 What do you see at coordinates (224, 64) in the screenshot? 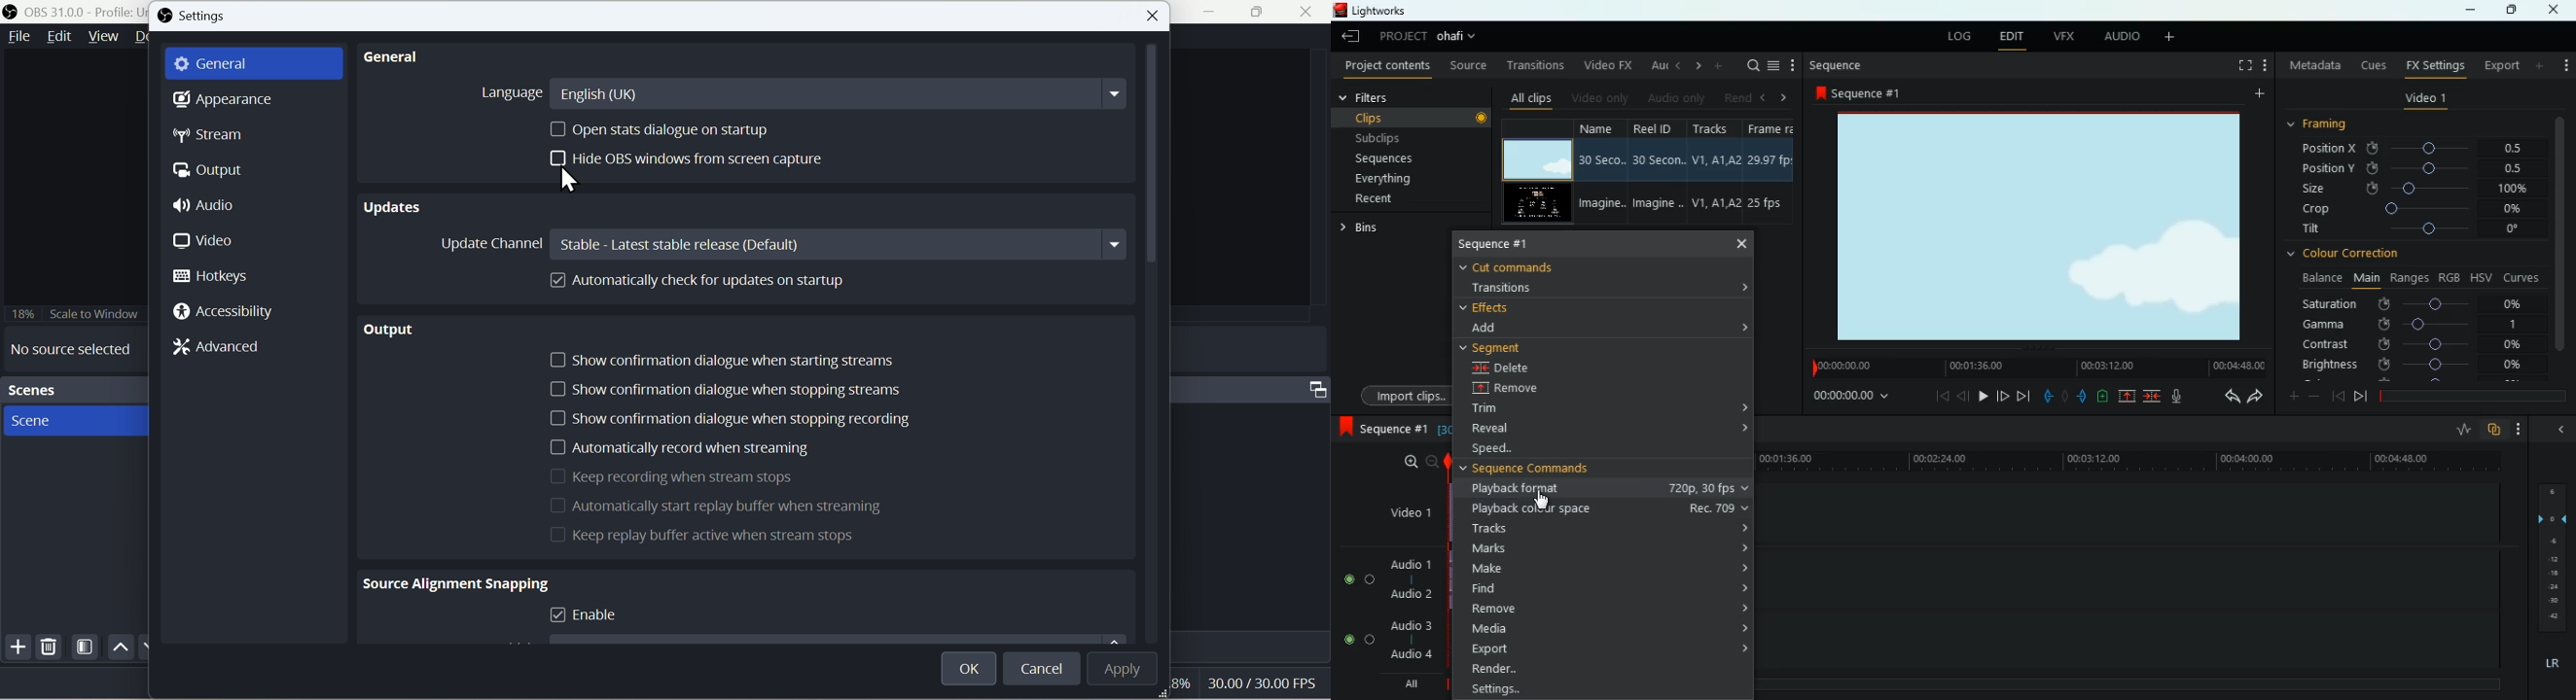
I see `General` at bounding box center [224, 64].